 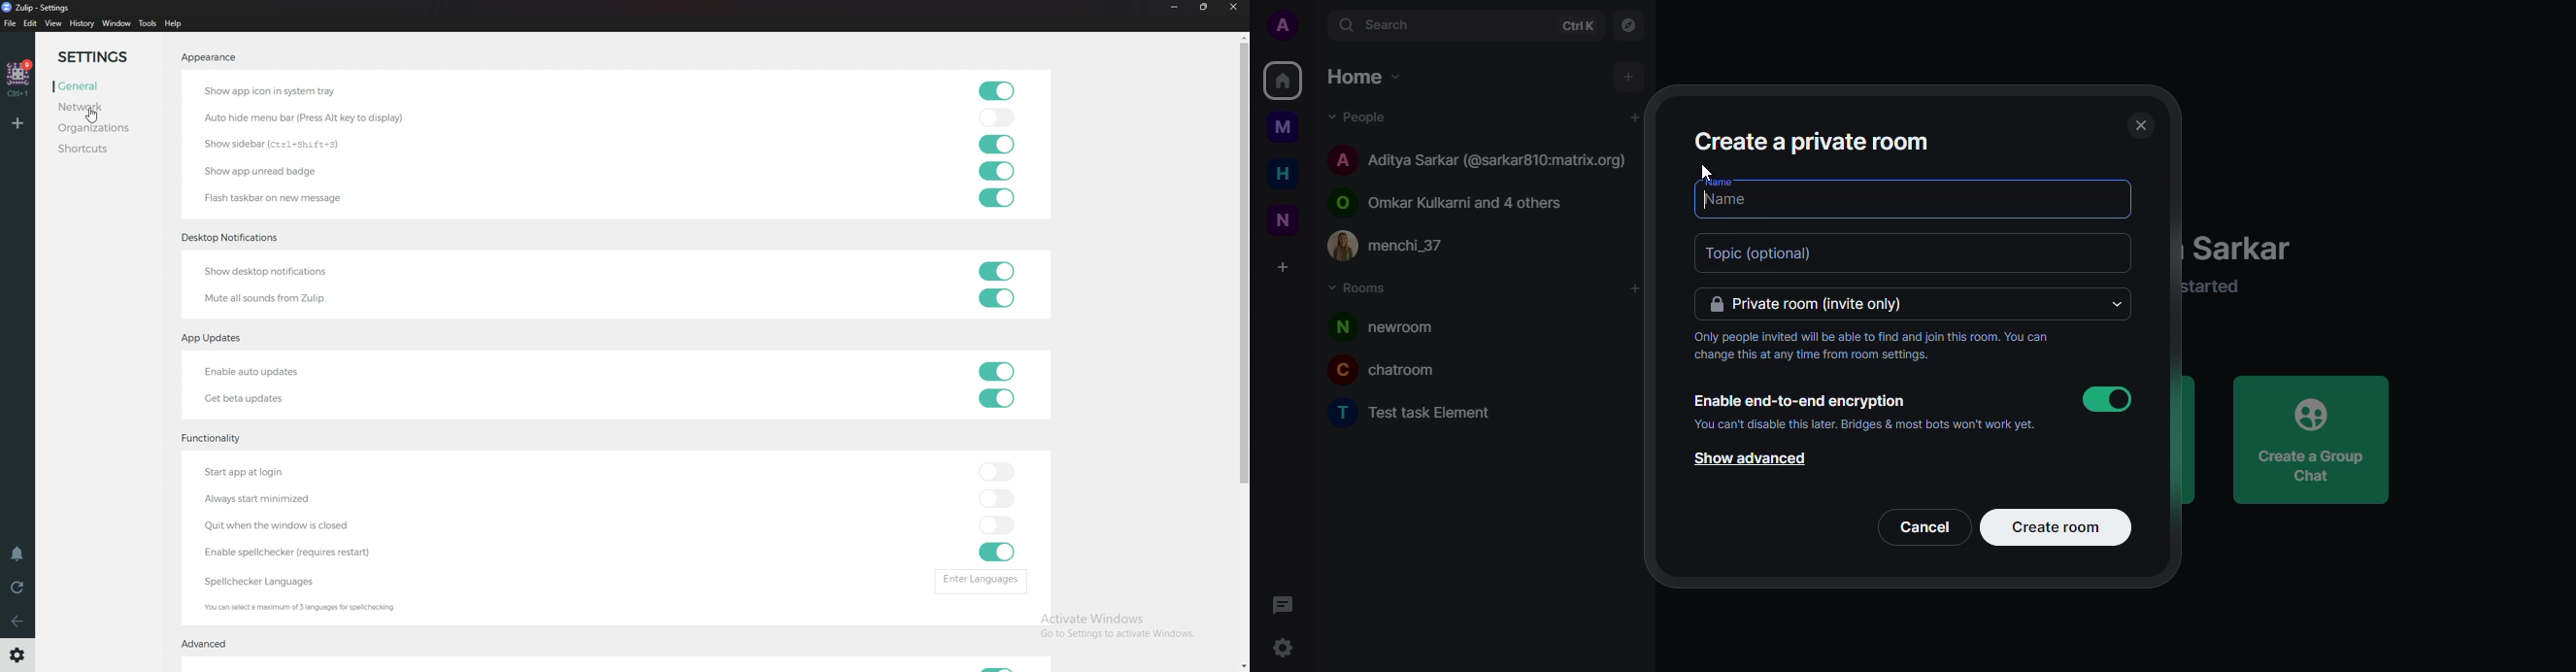 What do you see at coordinates (18, 655) in the screenshot?
I see `Settings` at bounding box center [18, 655].